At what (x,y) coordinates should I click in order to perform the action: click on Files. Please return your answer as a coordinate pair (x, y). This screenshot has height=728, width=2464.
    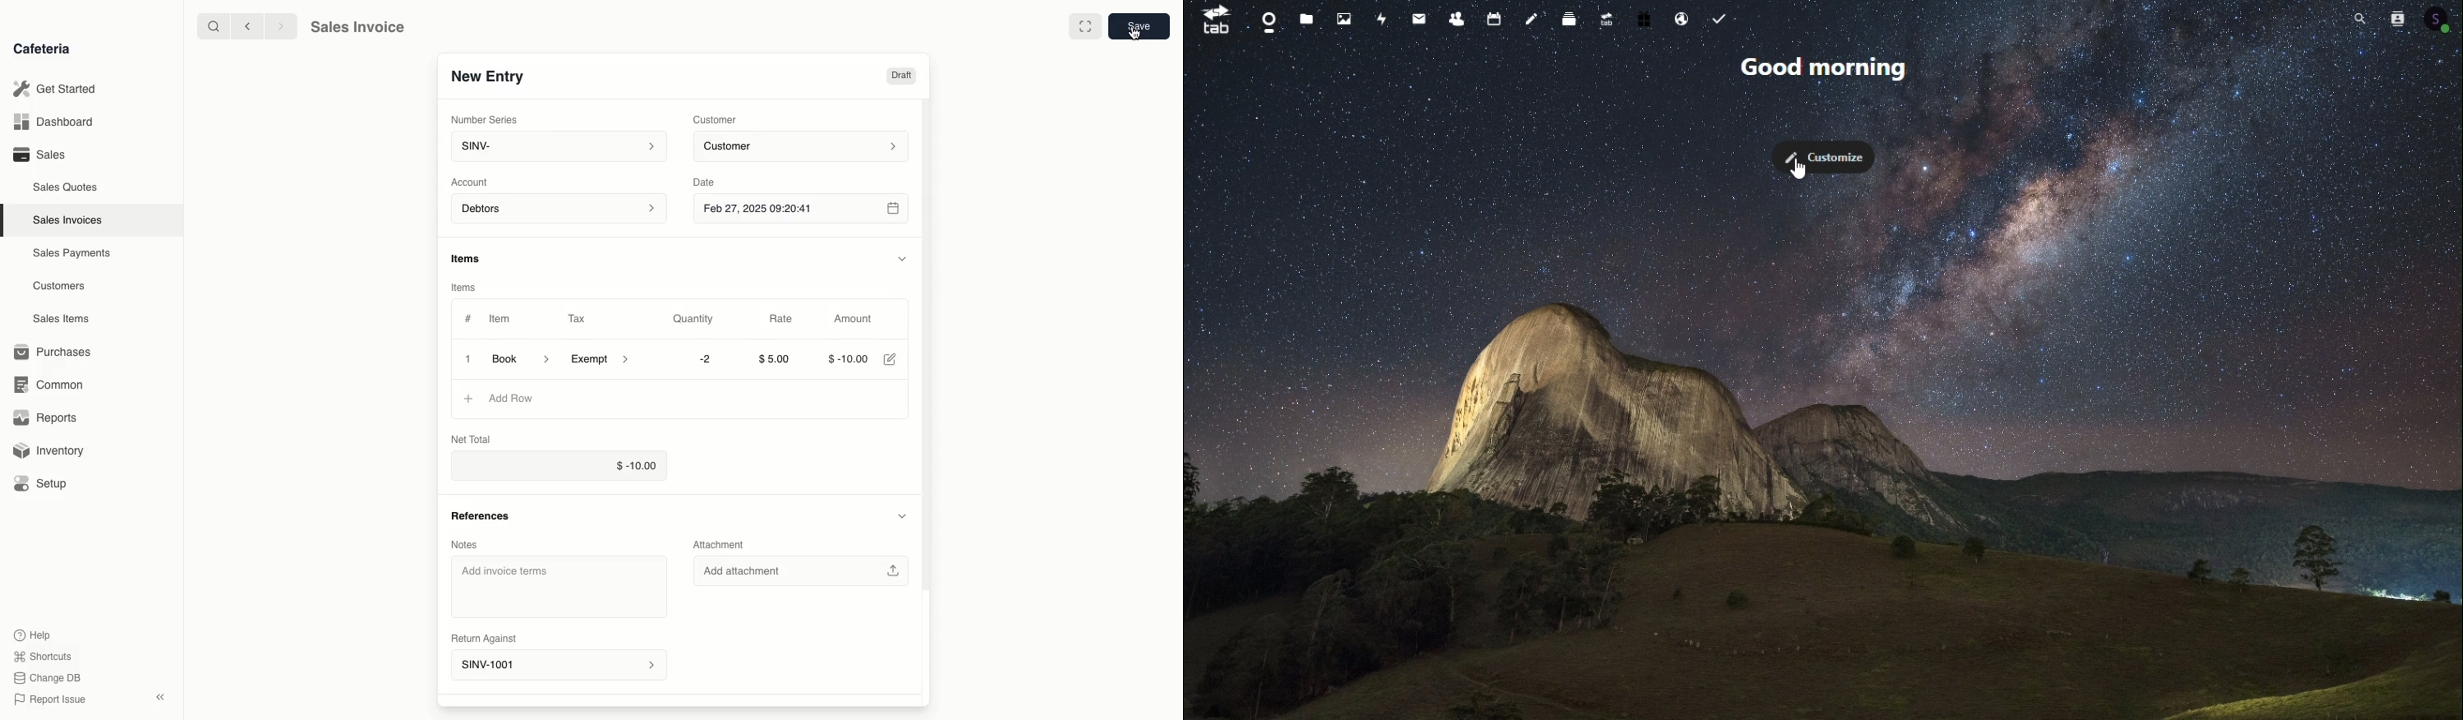
    Looking at the image, I should click on (1304, 19).